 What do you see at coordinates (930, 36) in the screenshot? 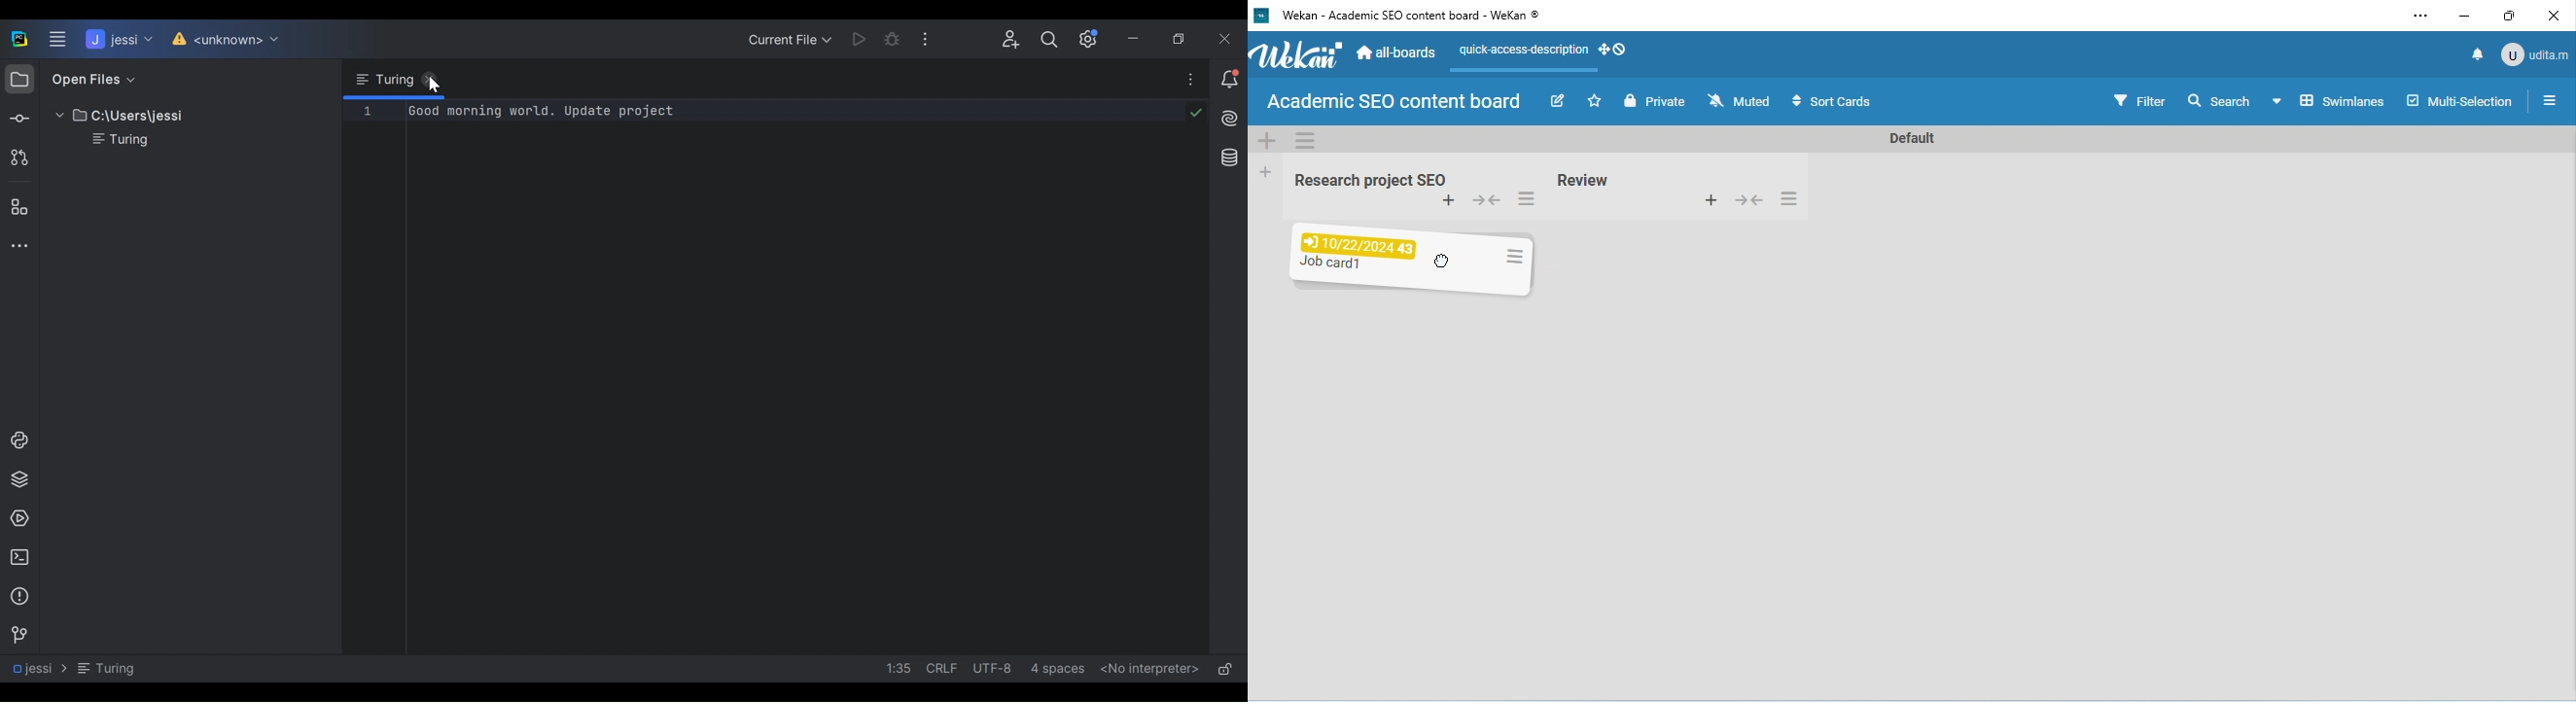
I see `More Options` at bounding box center [930, 36].